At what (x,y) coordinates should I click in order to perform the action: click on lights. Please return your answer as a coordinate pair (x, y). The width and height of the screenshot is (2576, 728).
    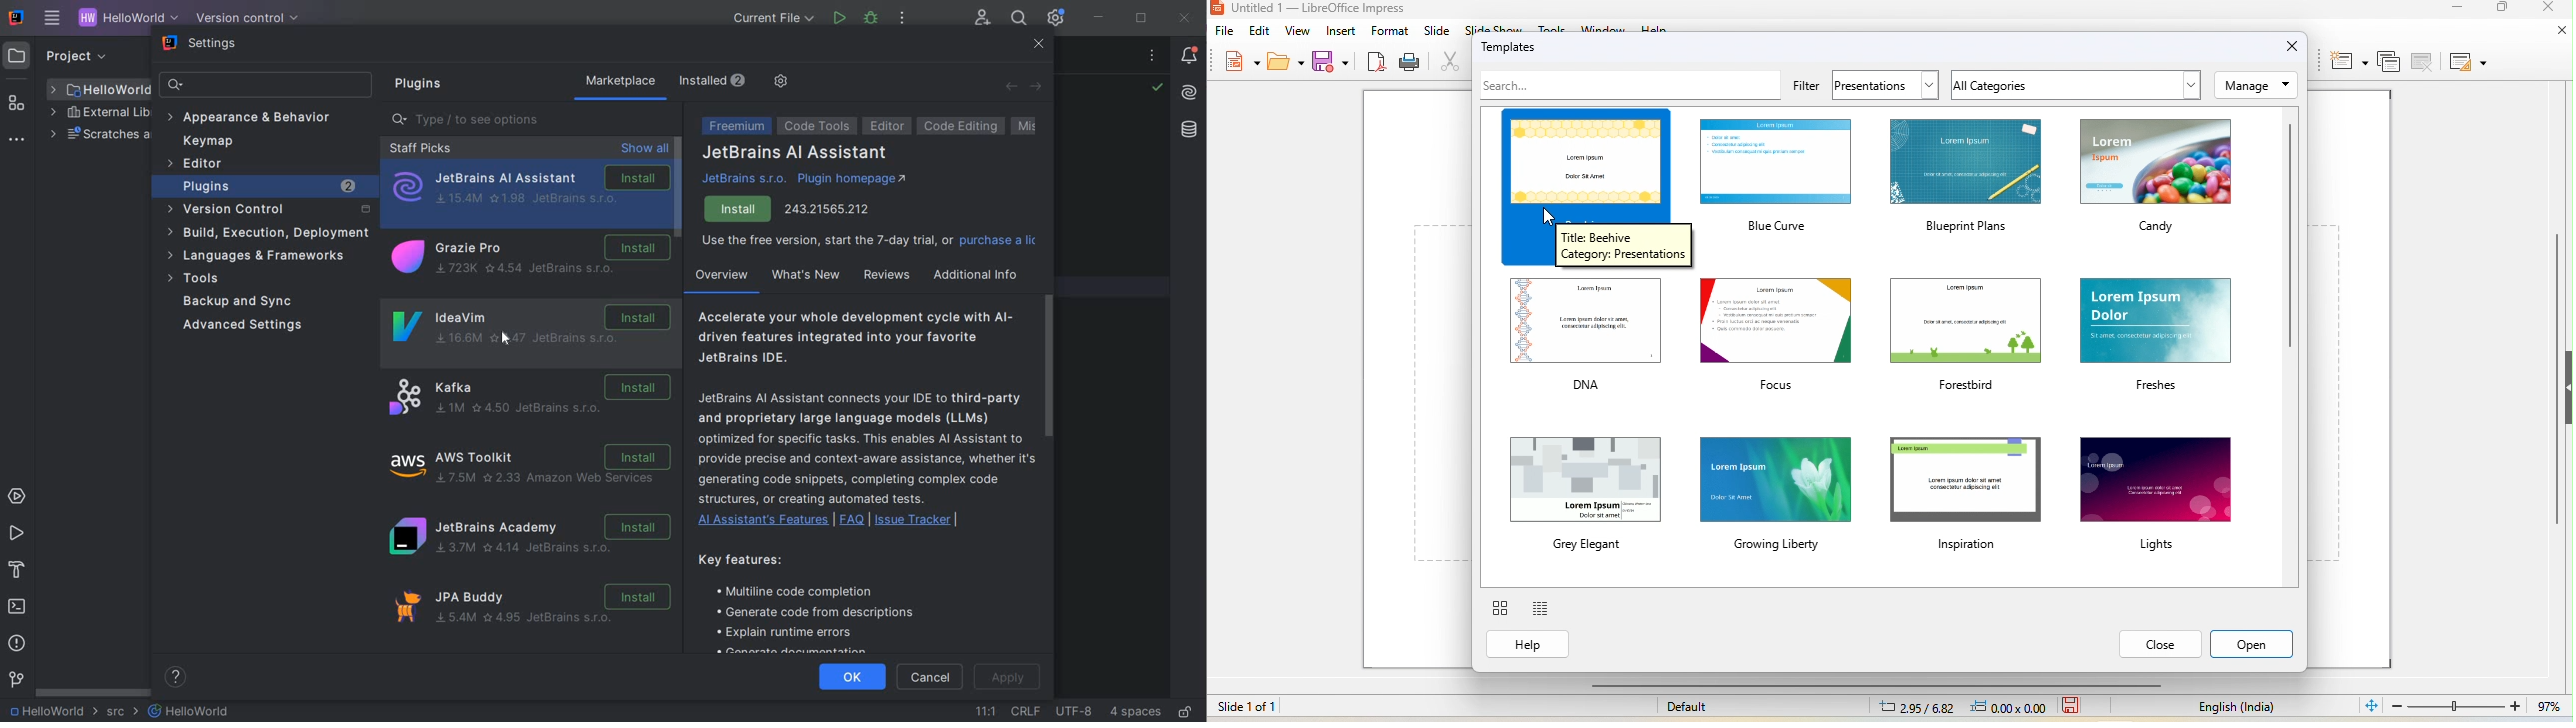
    Looking at the image, I should click on (2158, 493).